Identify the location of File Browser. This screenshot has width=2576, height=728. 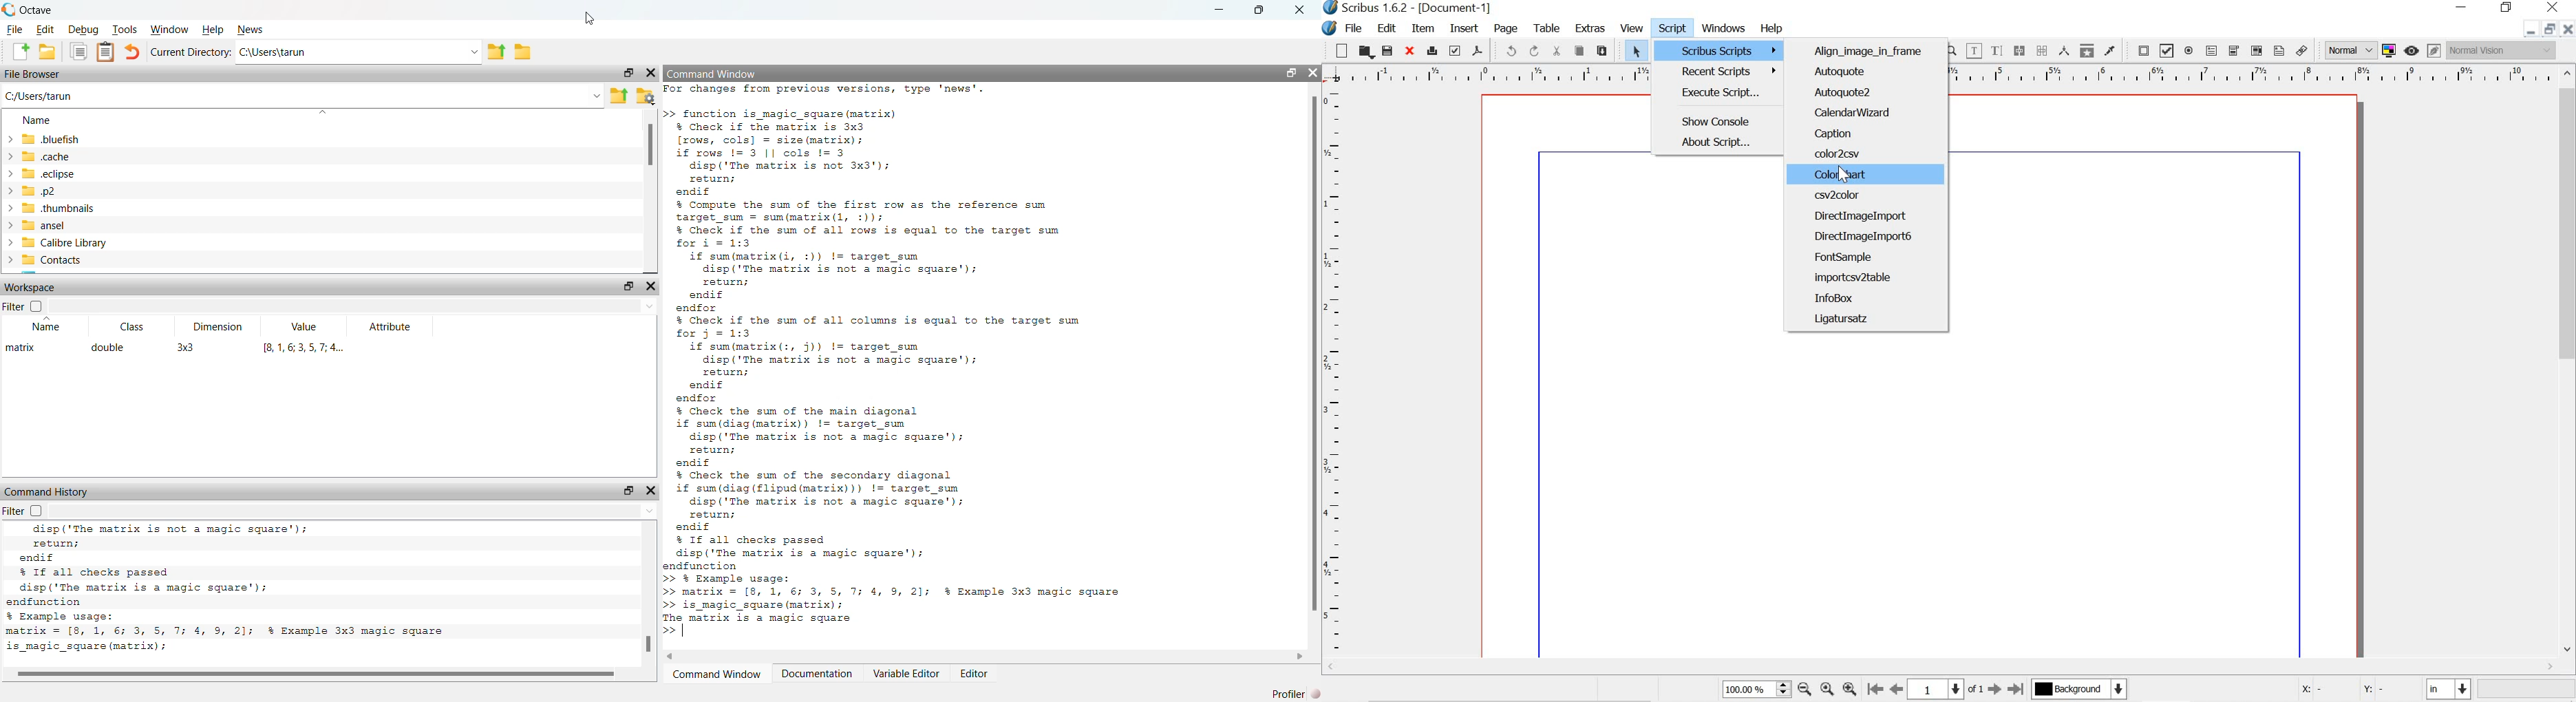
(32, 74).